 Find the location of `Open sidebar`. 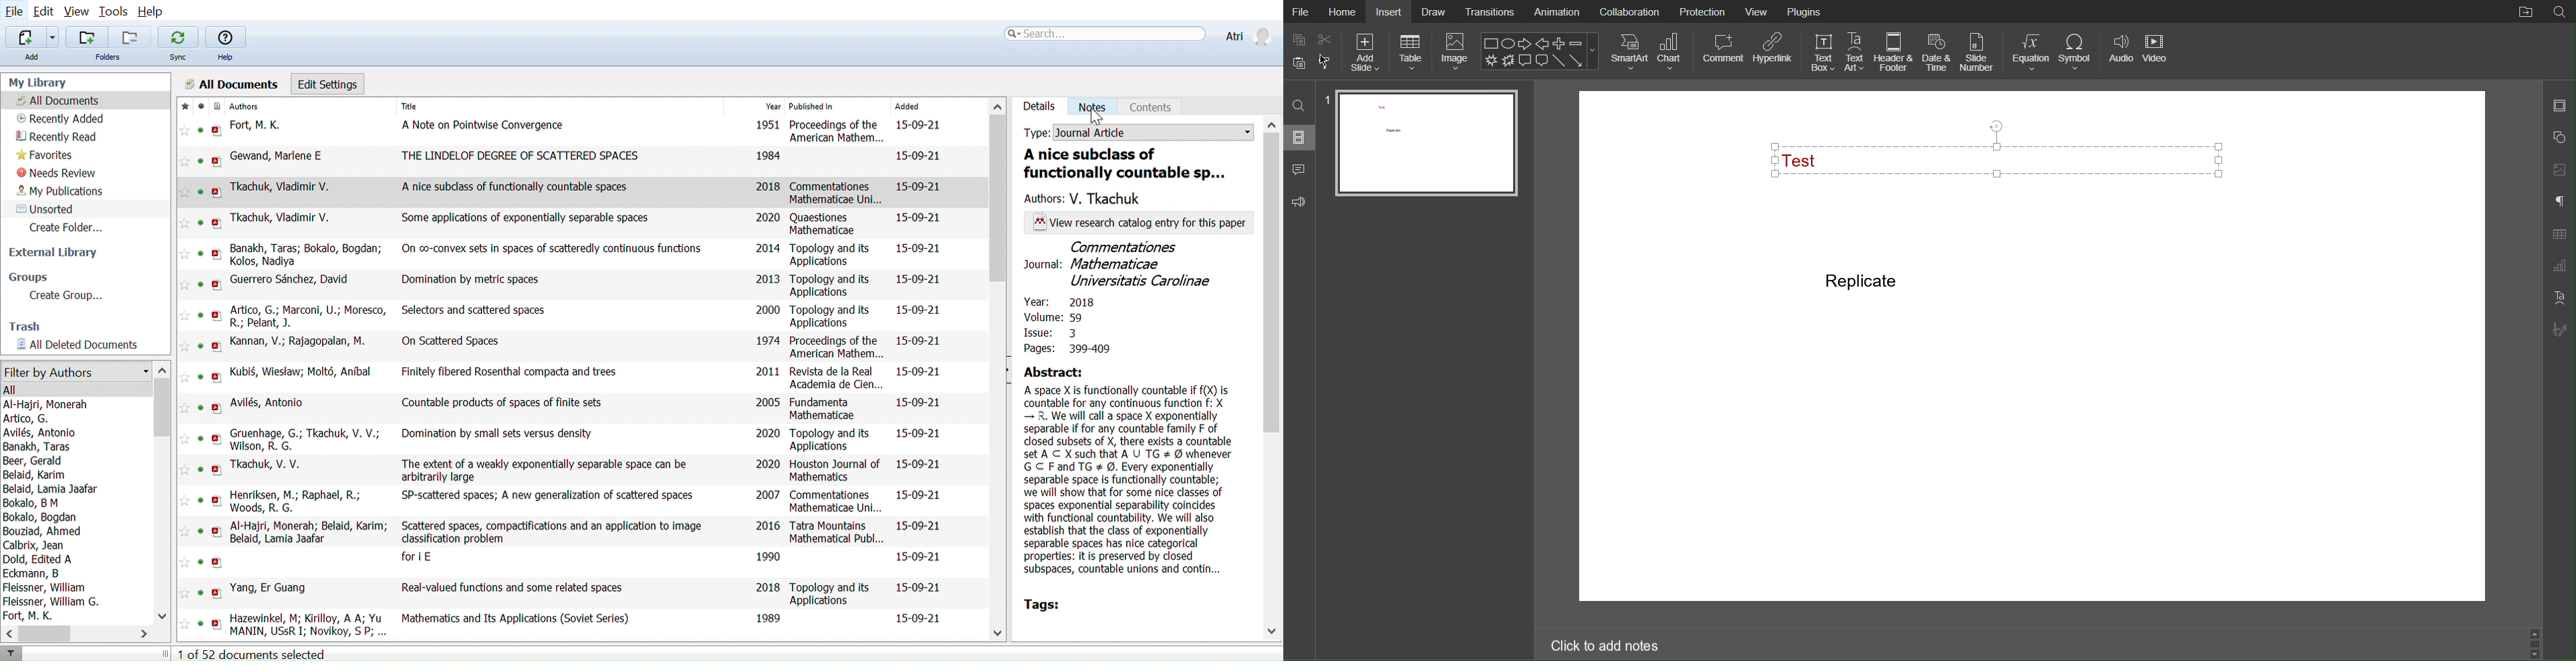

Open sidebar is located at coordinates (1008, 371).